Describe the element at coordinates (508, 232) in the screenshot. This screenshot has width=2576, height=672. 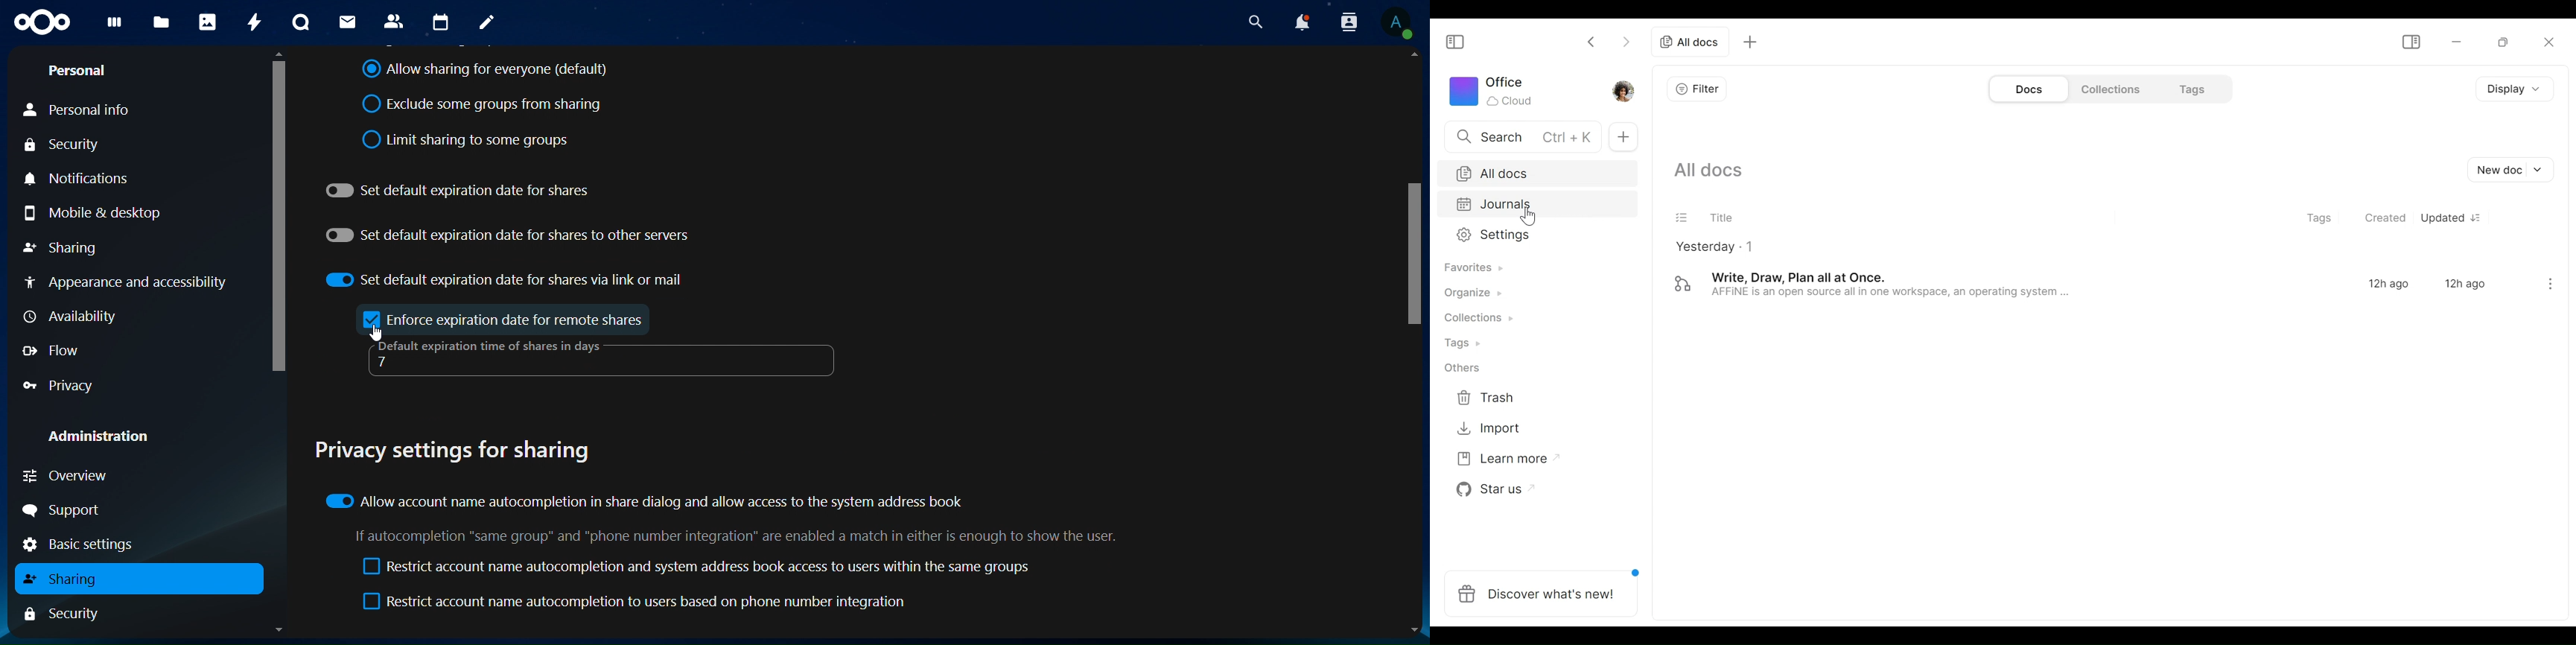
I see `set default expiration date for shares to other servers` at that location.